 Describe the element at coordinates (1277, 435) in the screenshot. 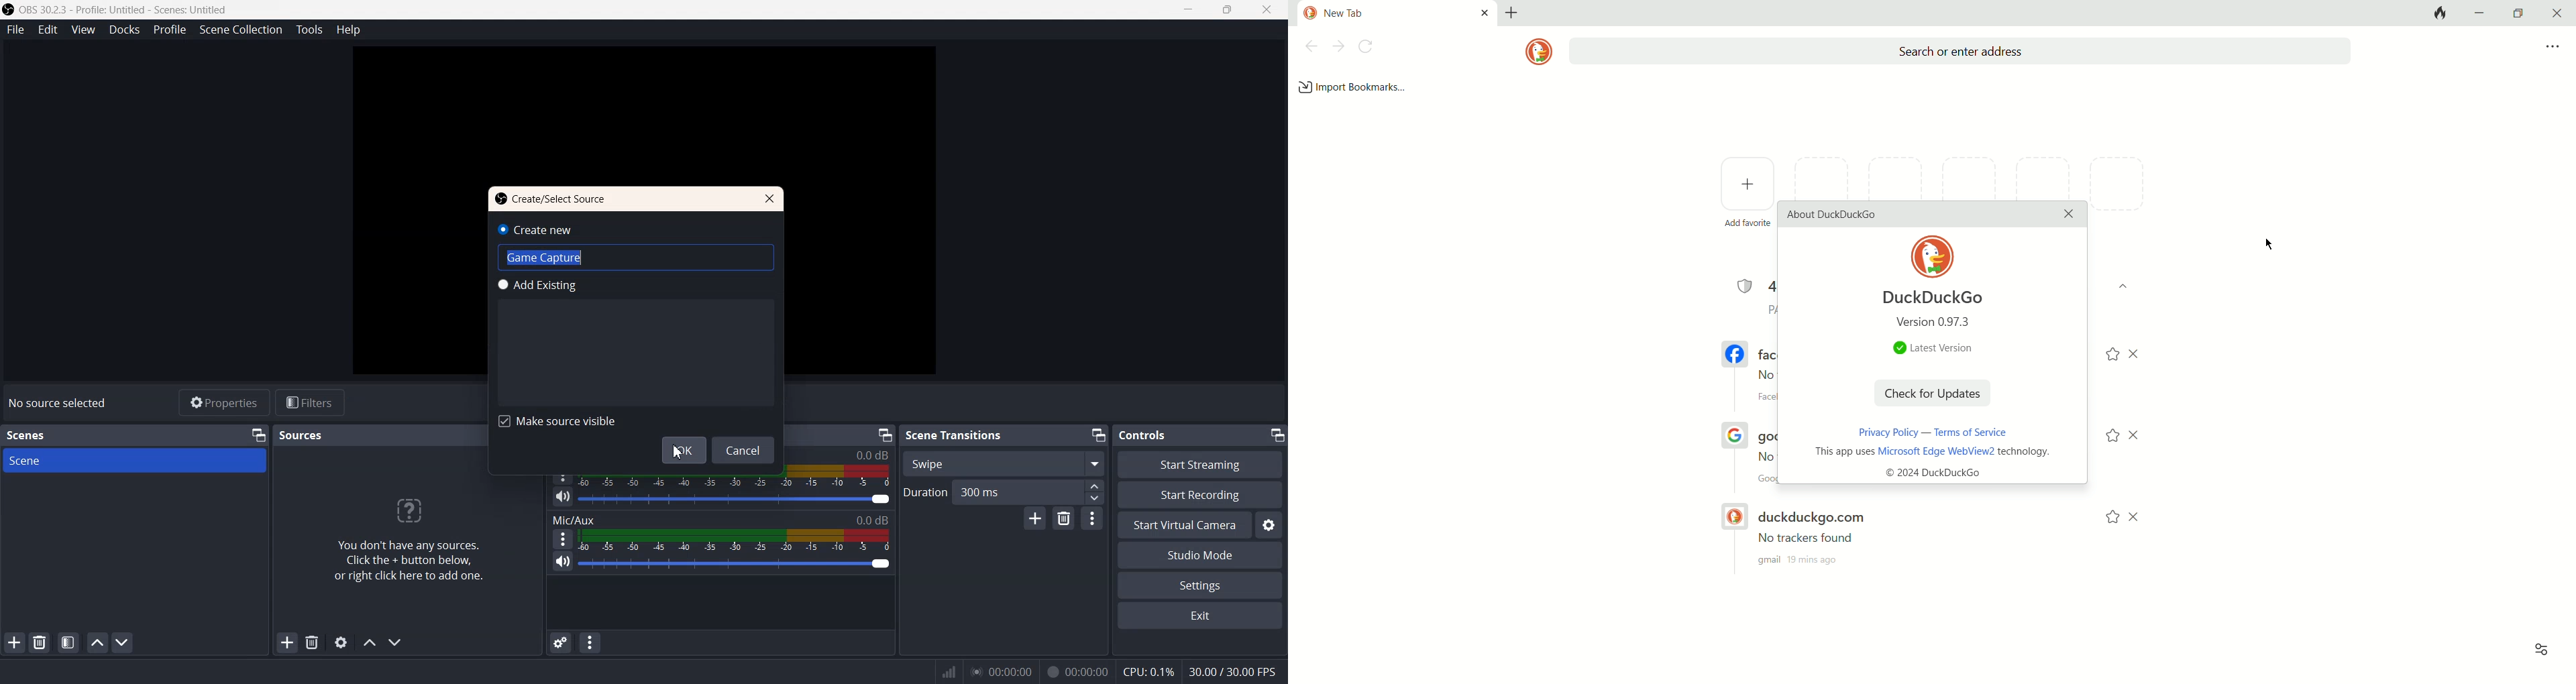

I see `Minimize` at that location.